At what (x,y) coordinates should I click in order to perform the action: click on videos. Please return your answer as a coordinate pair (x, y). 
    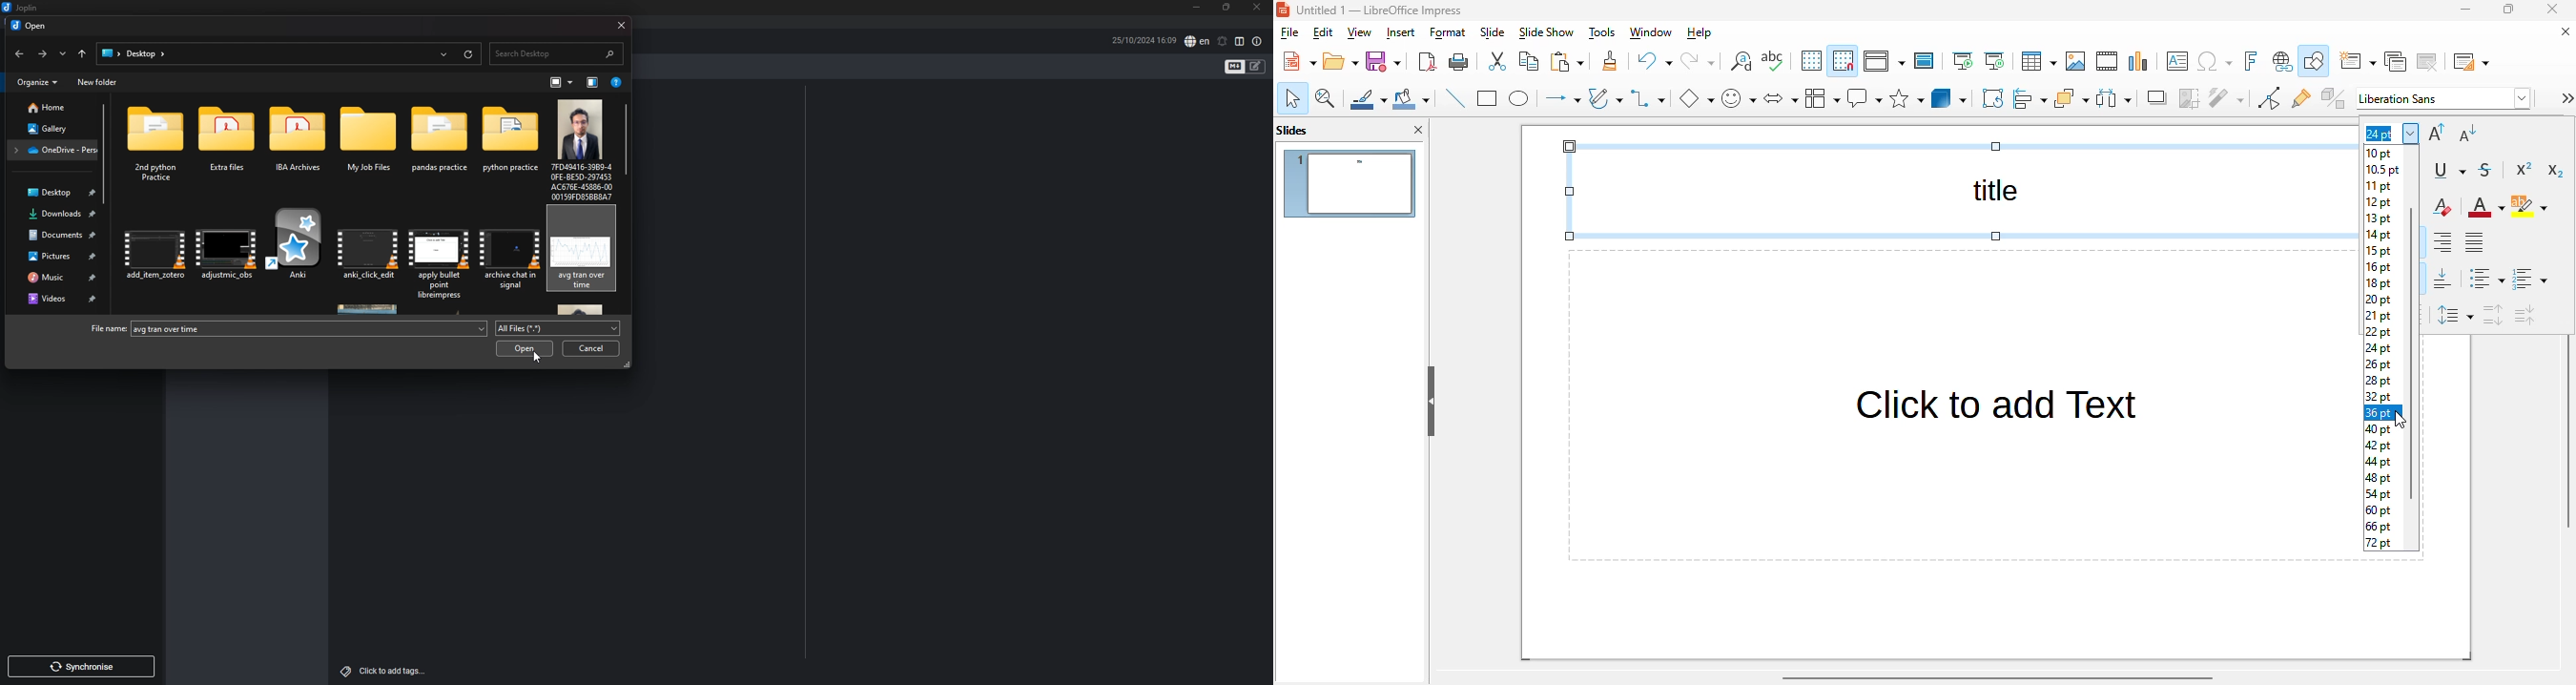
    Looking at the image, I should click on (58, 297).